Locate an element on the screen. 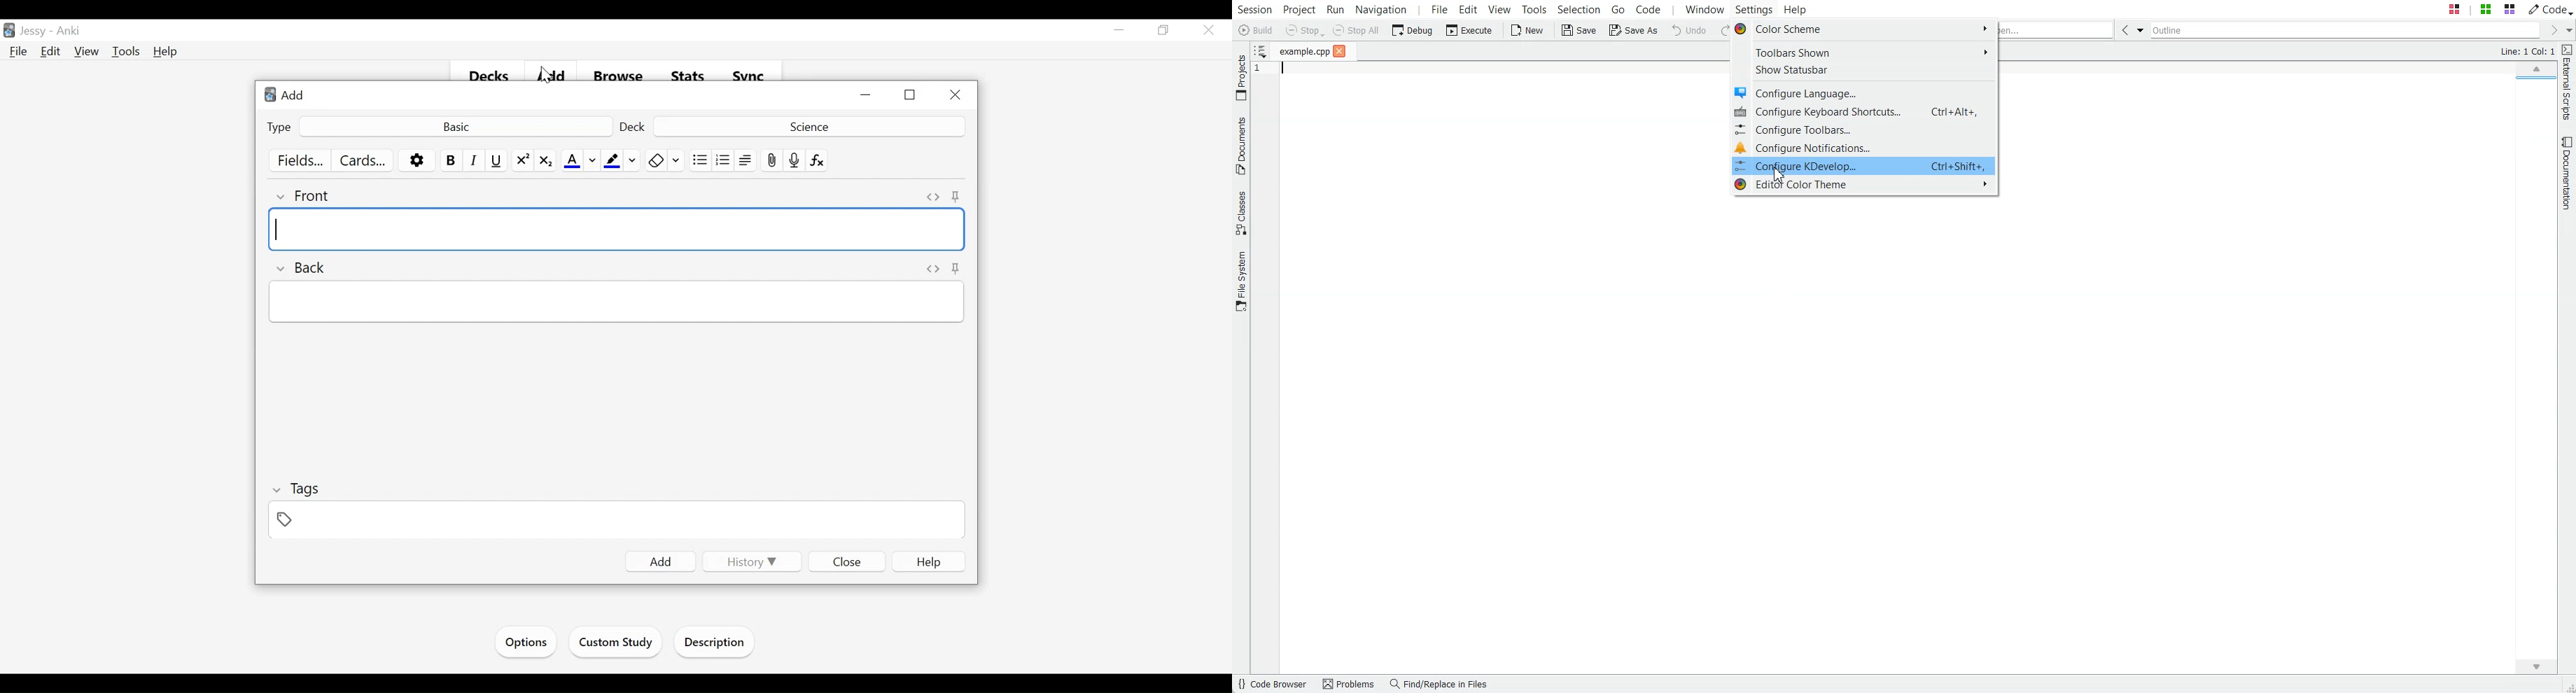 This screenshot has height=700, width=2576. Change color is located at coordinates (592, 161).